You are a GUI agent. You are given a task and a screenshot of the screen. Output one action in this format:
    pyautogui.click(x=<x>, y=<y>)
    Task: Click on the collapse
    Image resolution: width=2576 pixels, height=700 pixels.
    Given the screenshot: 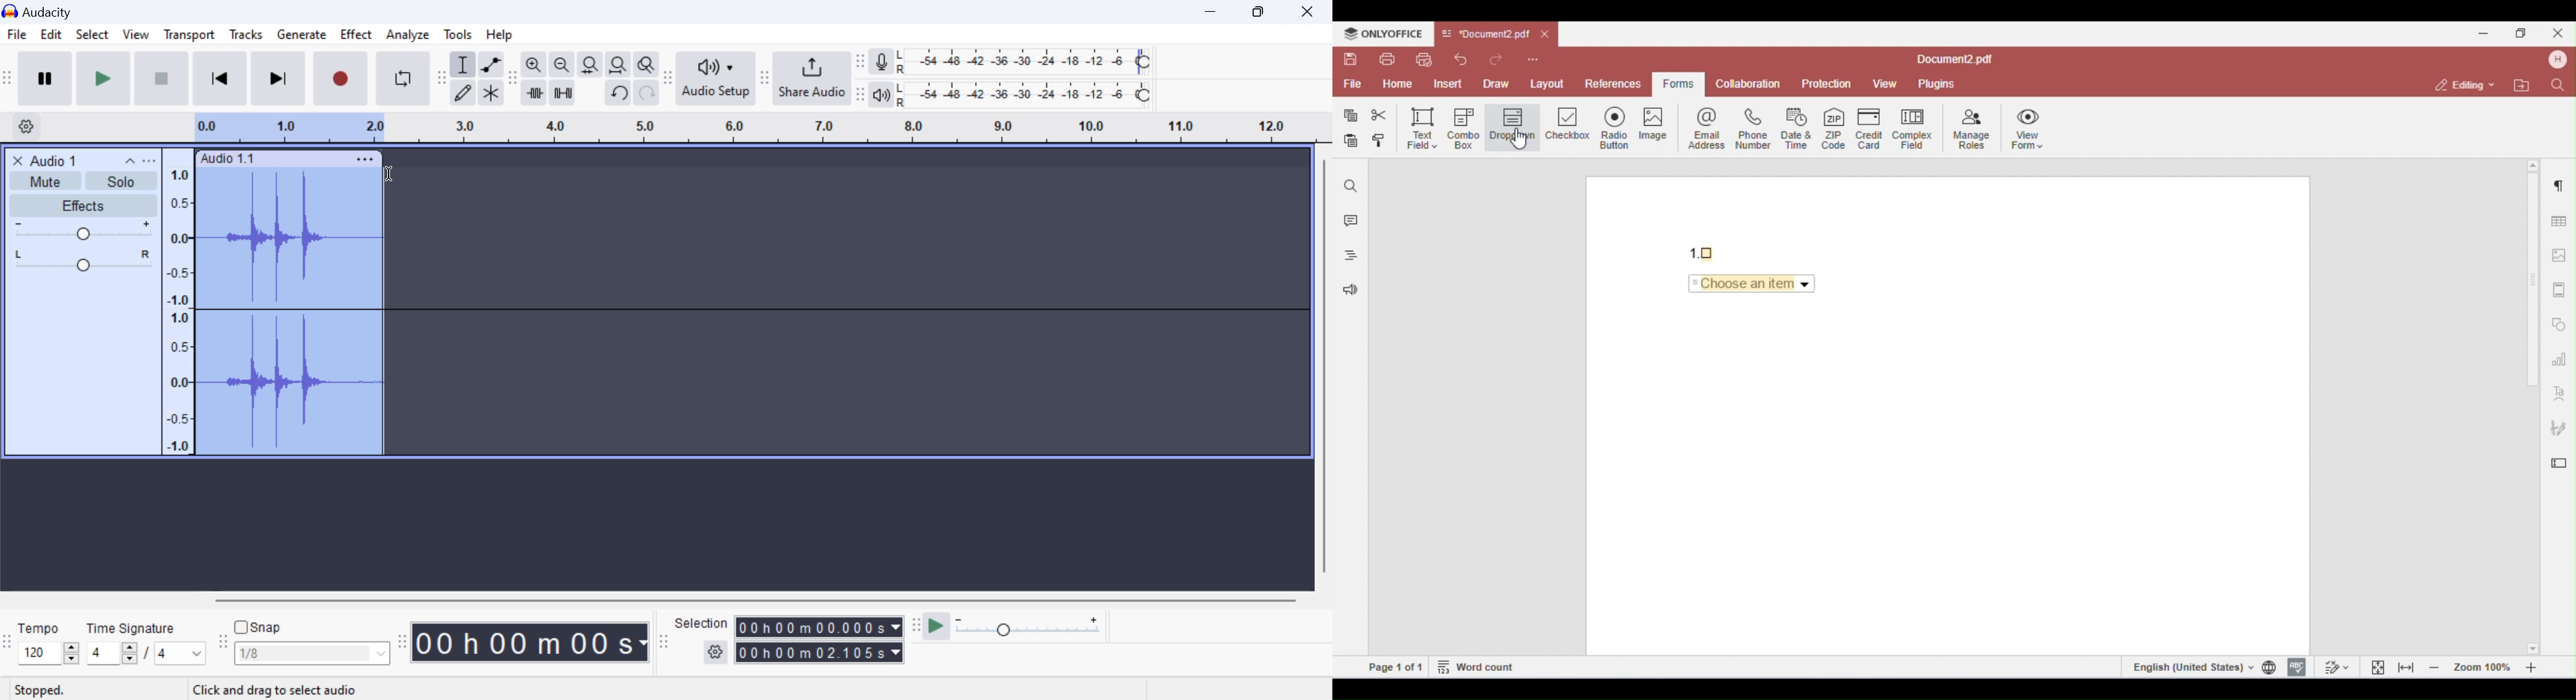 What is the action you would take?
    pyautogui.click(x=128, y=160)
    